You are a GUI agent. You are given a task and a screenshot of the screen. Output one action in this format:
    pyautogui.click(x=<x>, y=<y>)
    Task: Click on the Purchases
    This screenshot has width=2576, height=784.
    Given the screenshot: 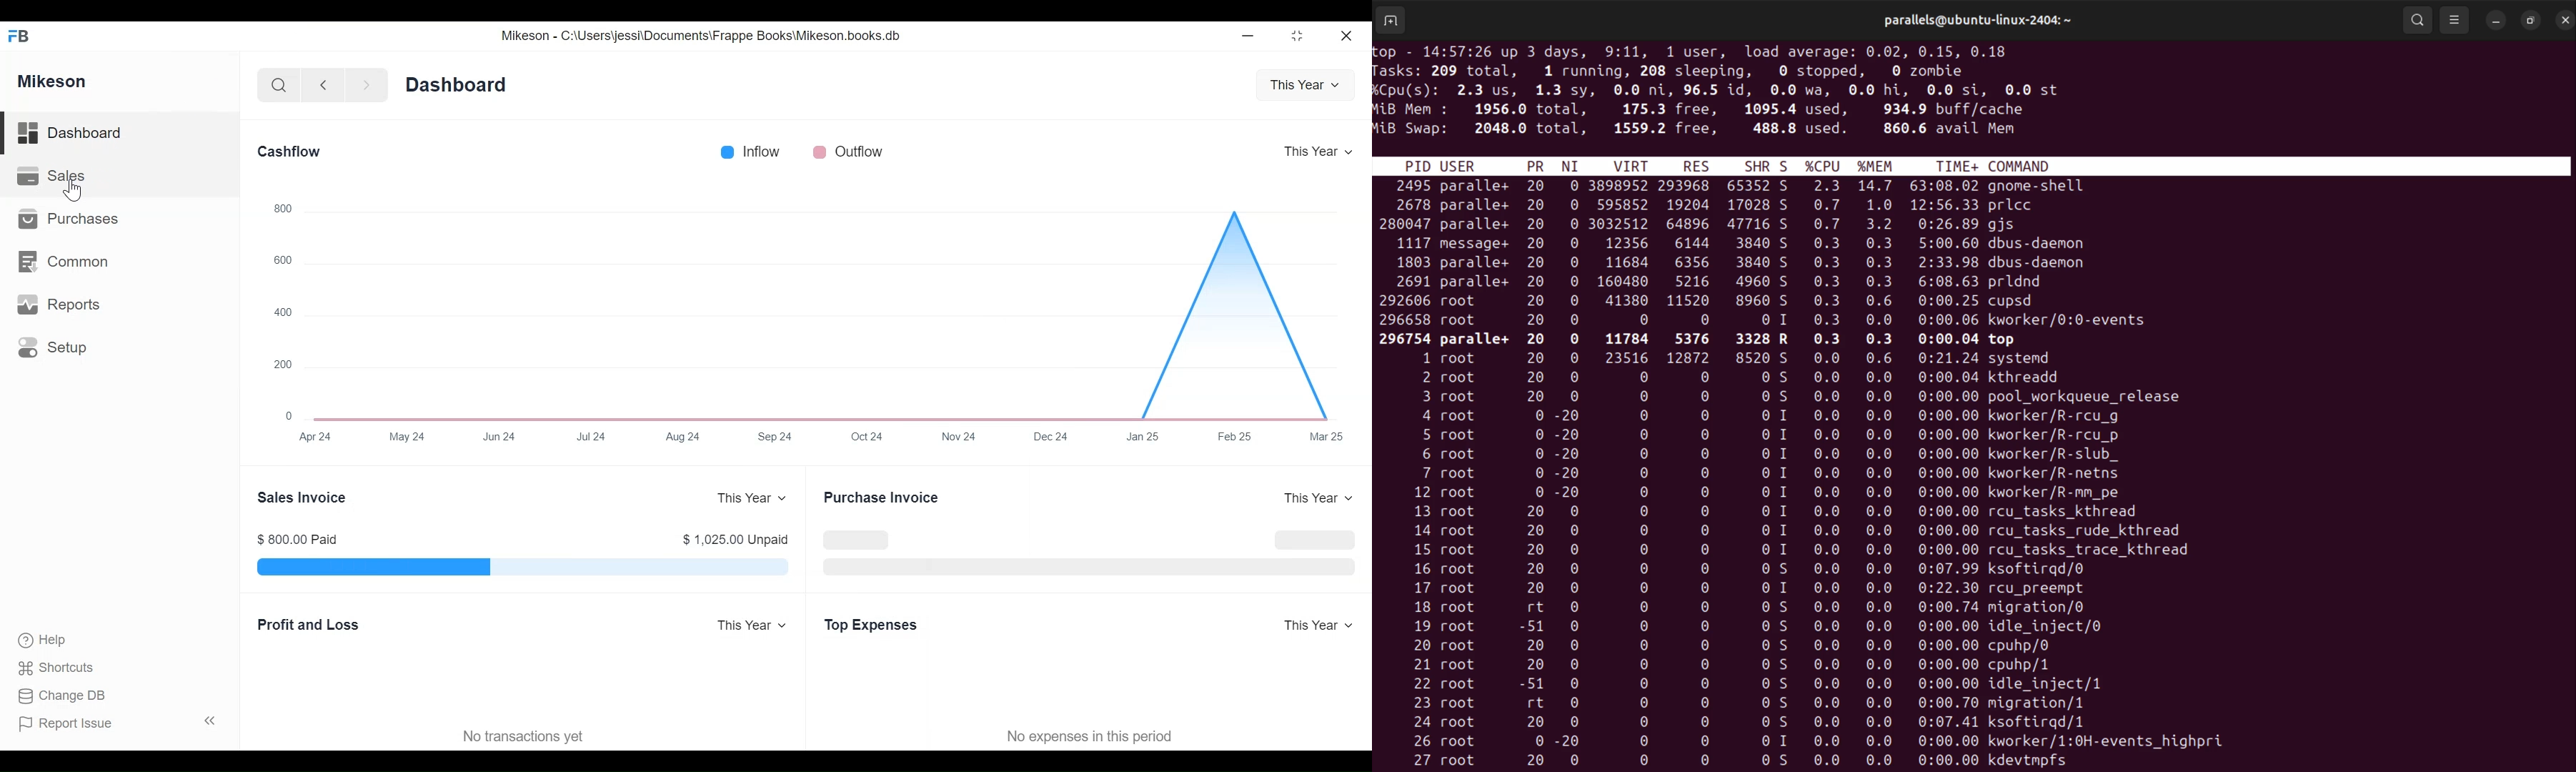 What is the action you would take?
    pyautogui.click(x=71, y=219)
    